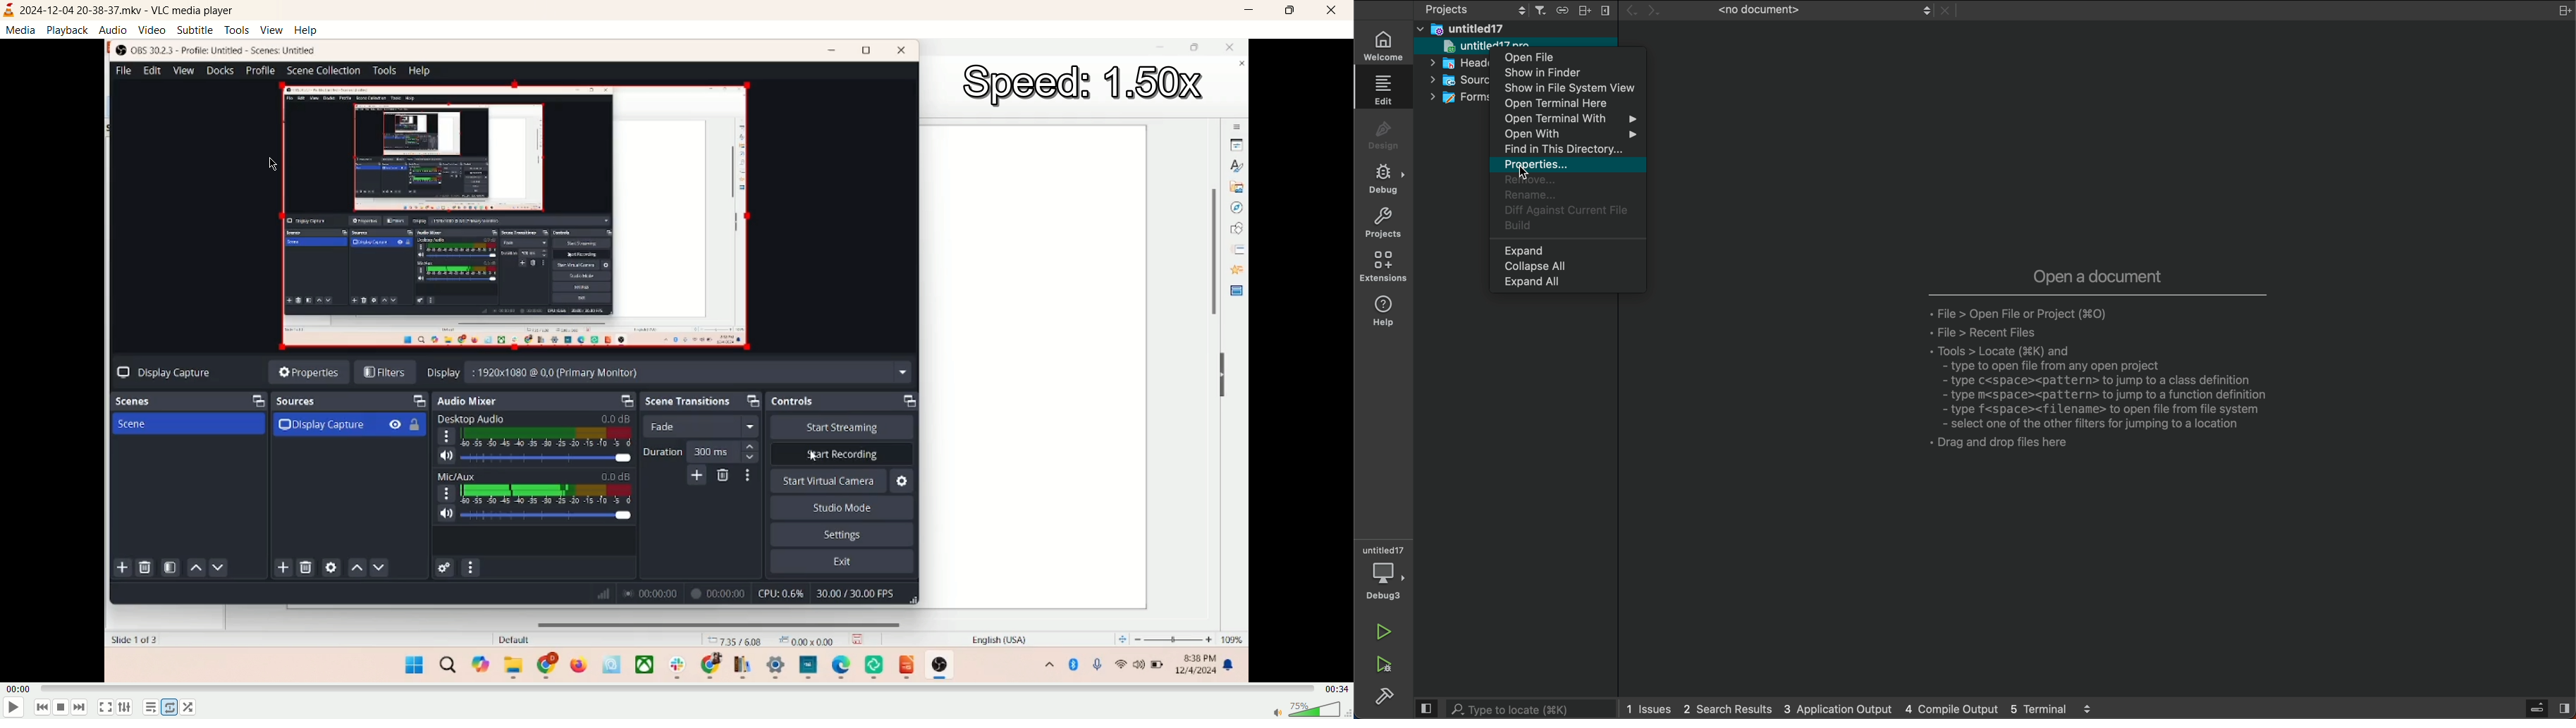 This screenshot has height=728, width=2576. Describe the element at coordinates (20, 31) in the screenshot. I see `media` at that location.